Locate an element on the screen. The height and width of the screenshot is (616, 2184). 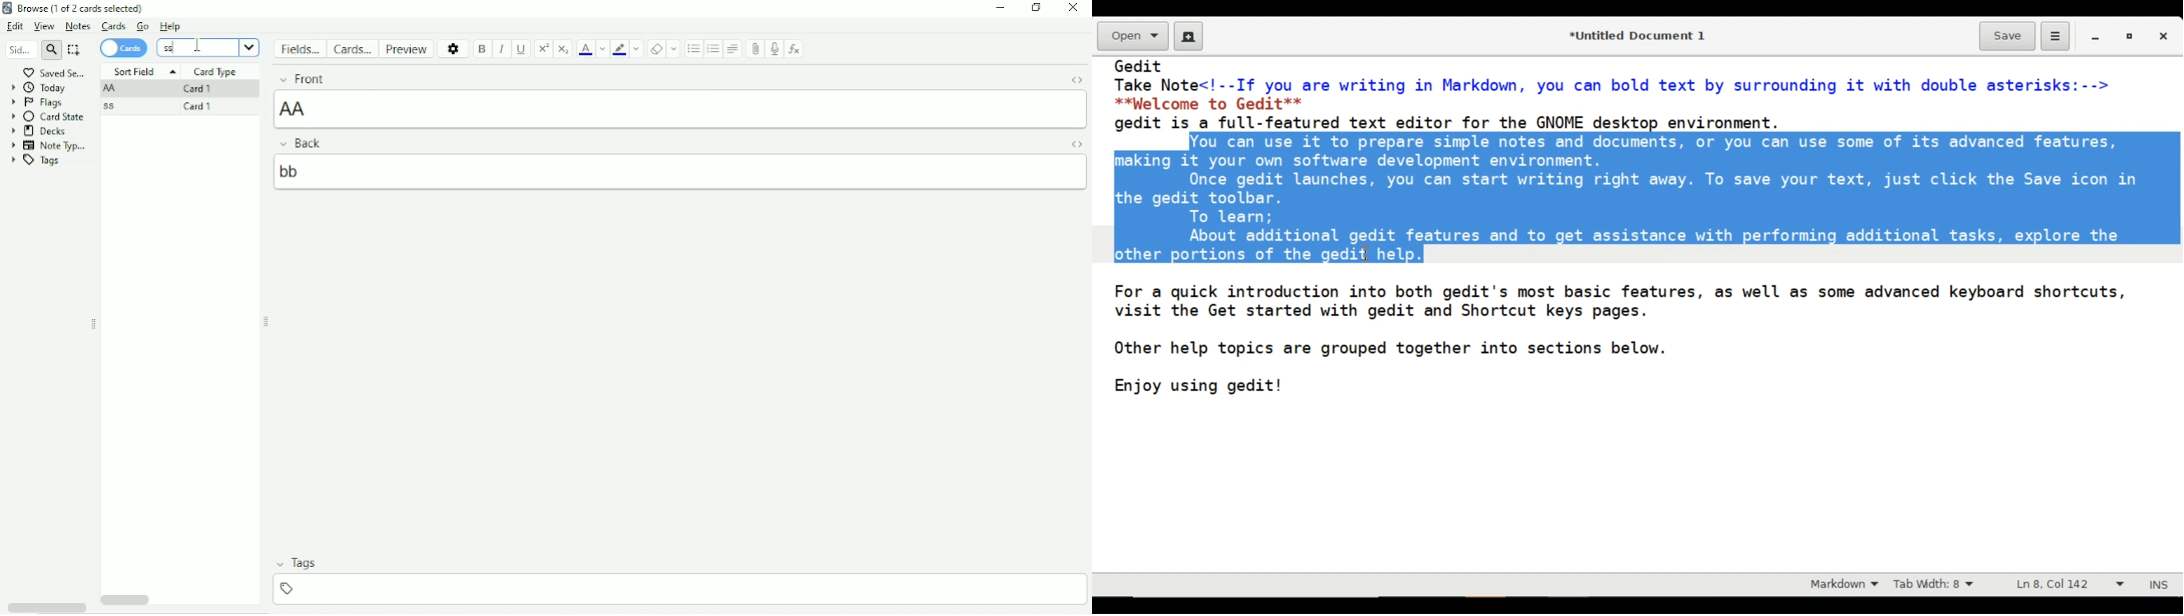
Restore down is located at coordinates (1038, 8).